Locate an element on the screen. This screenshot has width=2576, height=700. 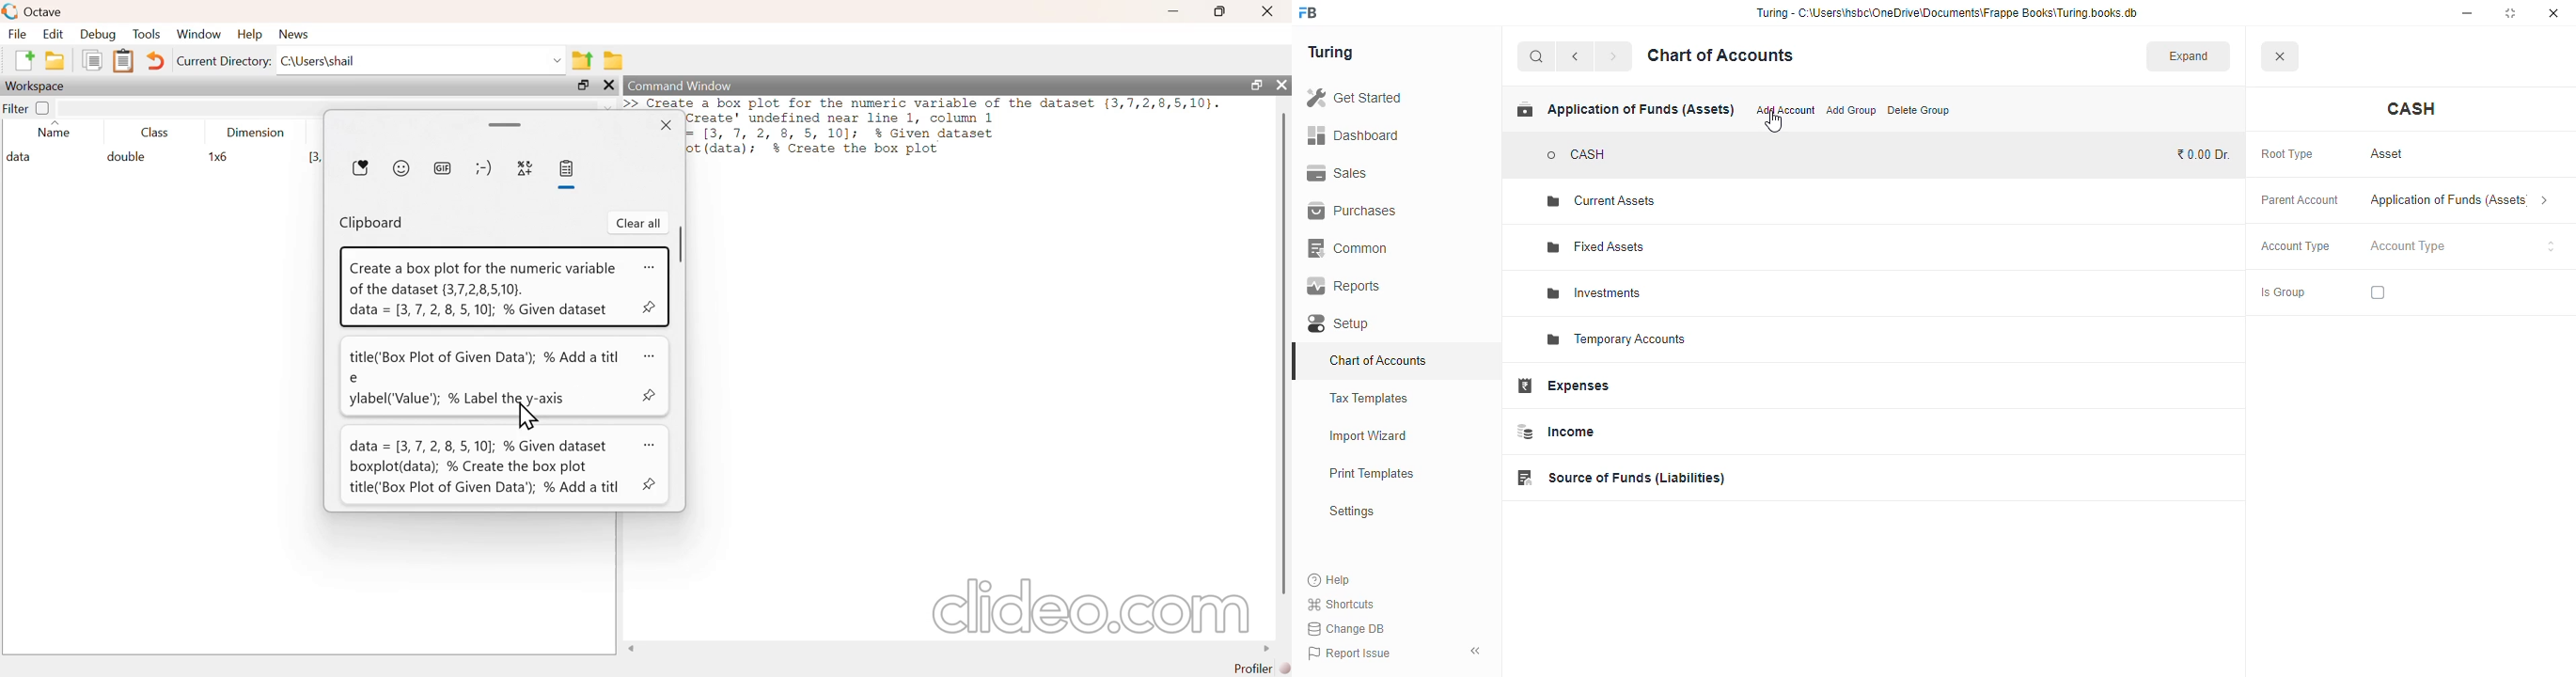
add group is located at coordinates (1851, 110).